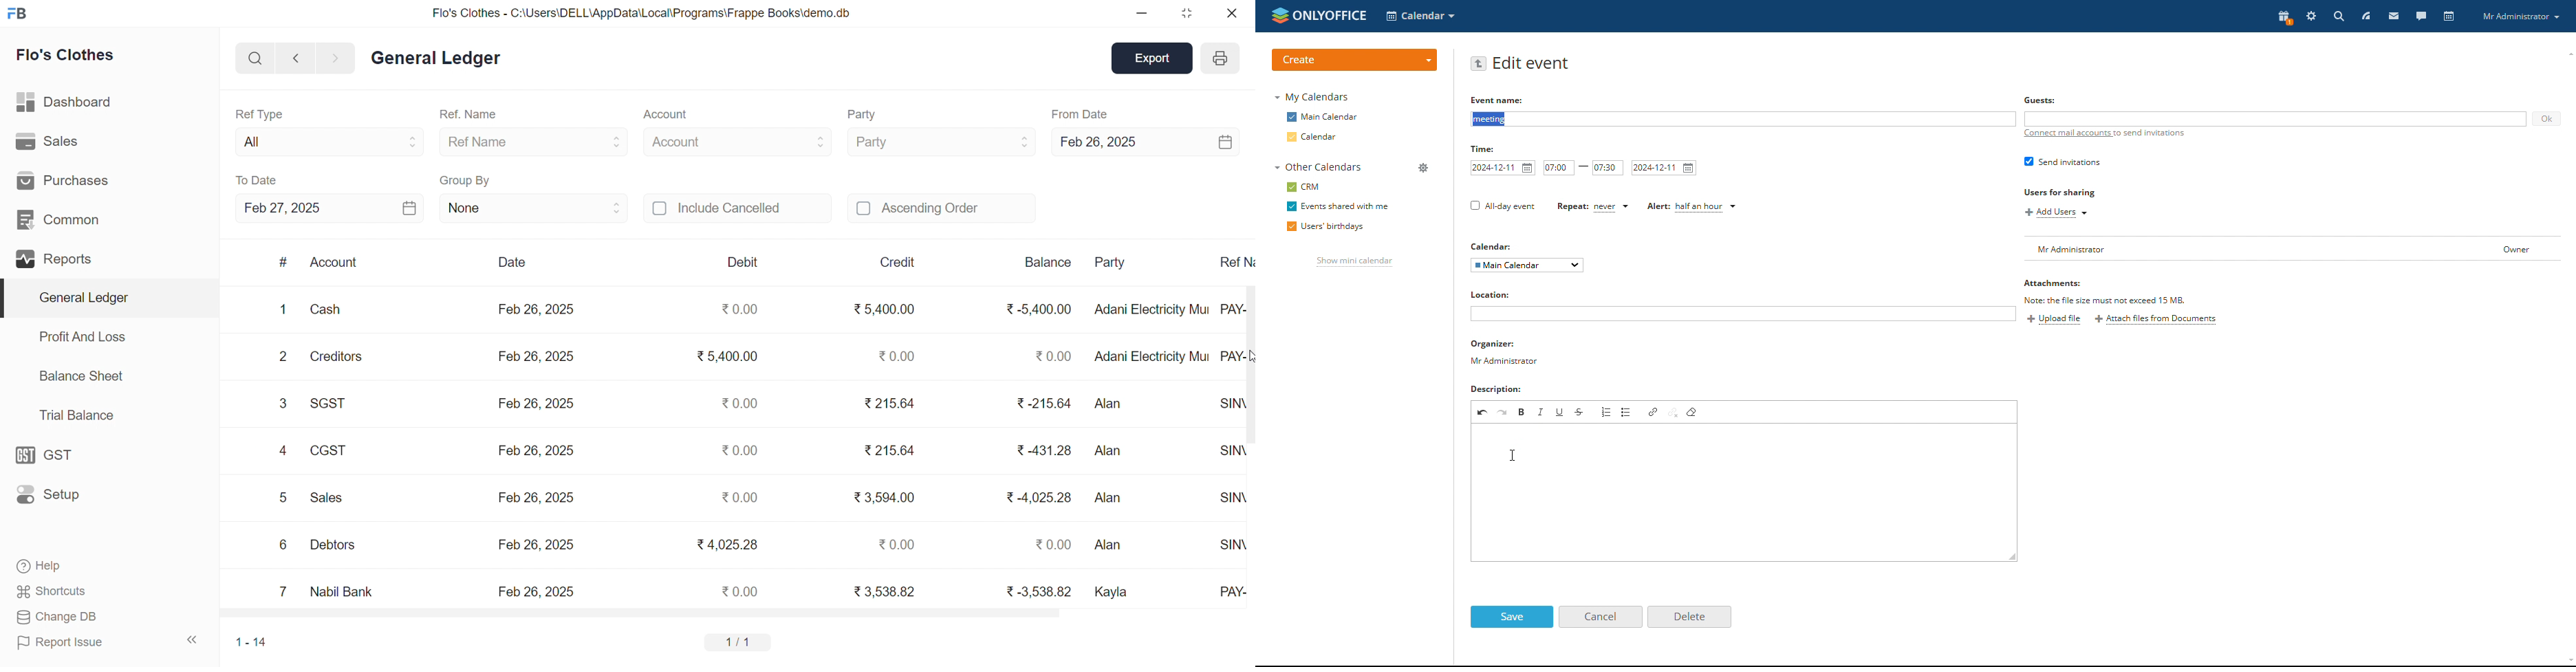 This screenshot has height=672, width=2576. Describe the element at coordinates (1049, 262) in the screenshot. I see `Balance` at that location.